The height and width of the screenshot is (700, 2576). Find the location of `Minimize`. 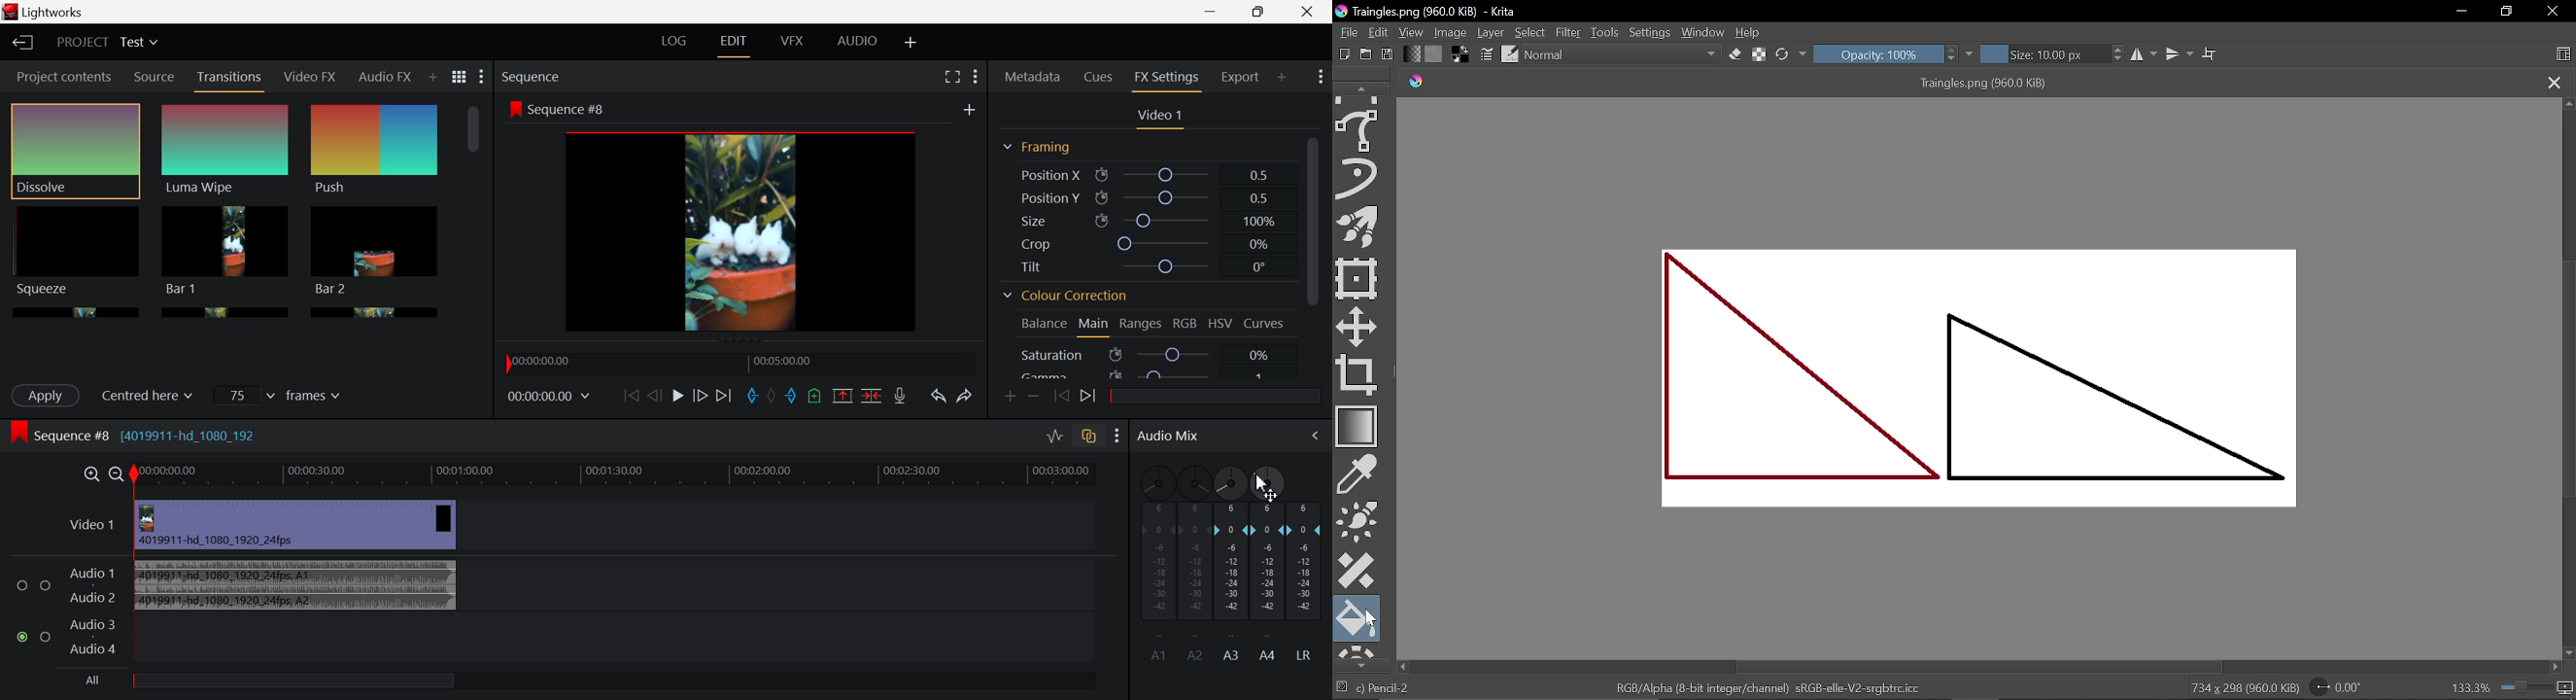

Minimize is located at coordinates (2458, 12).